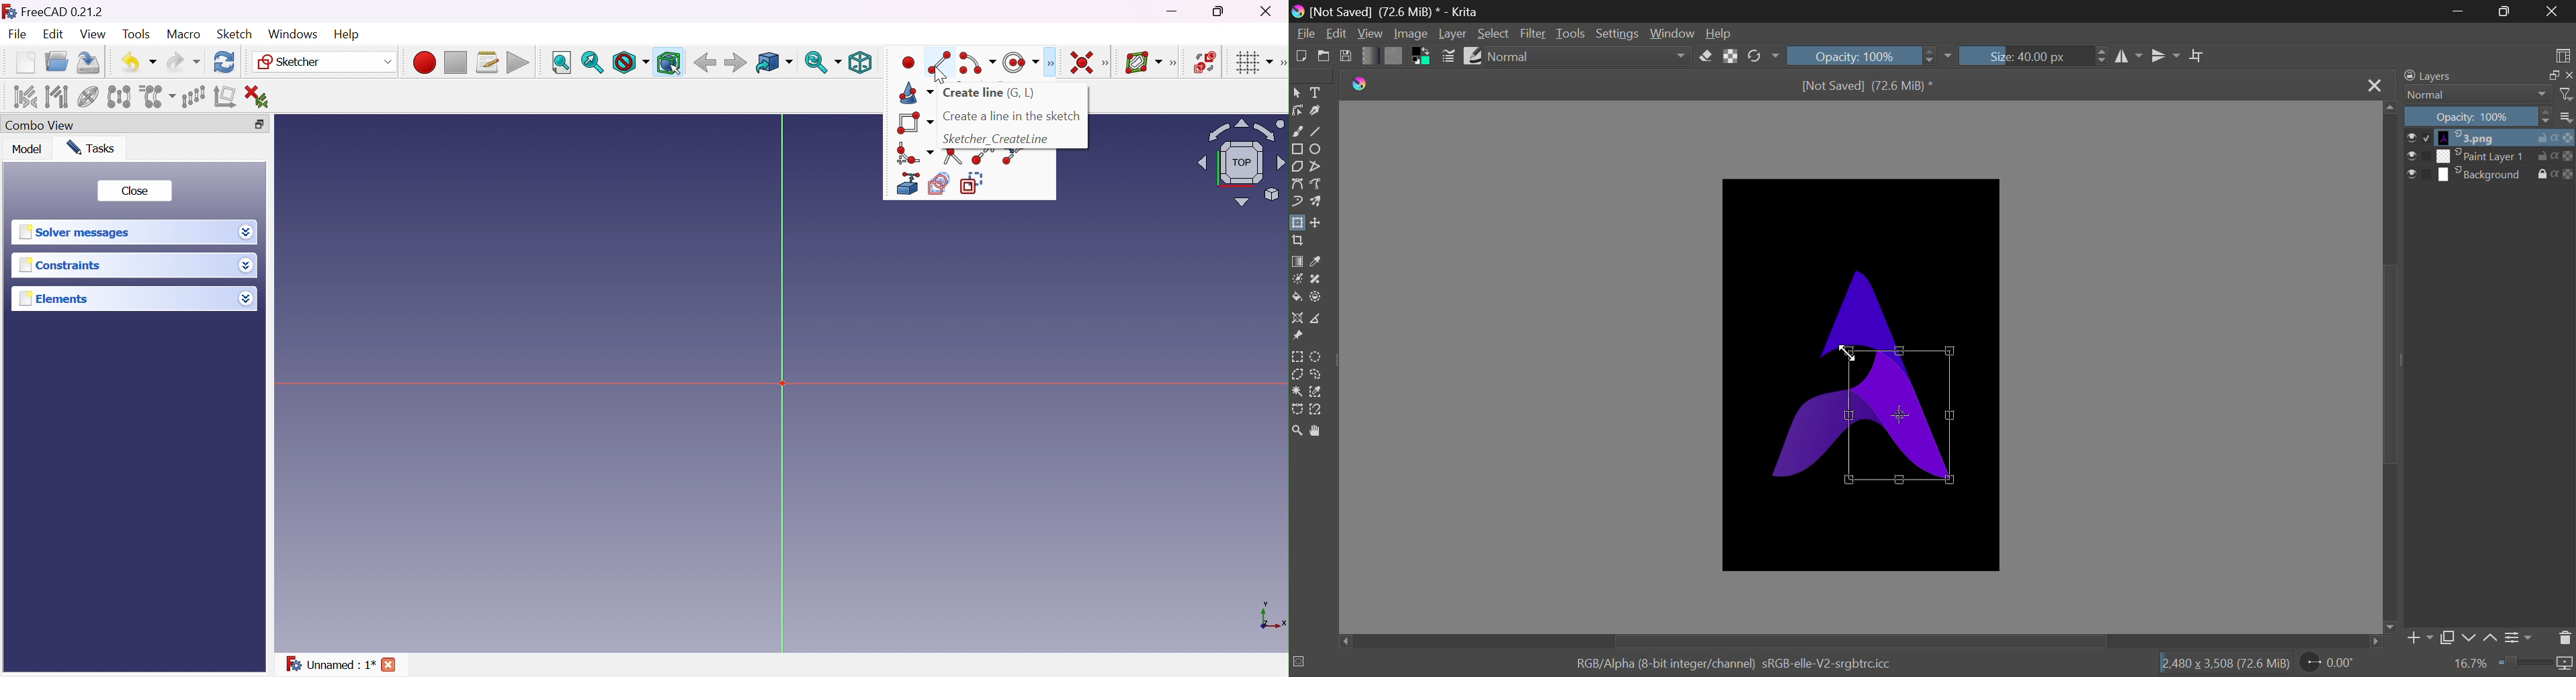 The image size is (2576, 700). I want to click on Horizontal Mirror Flip, so click(2166, 56).